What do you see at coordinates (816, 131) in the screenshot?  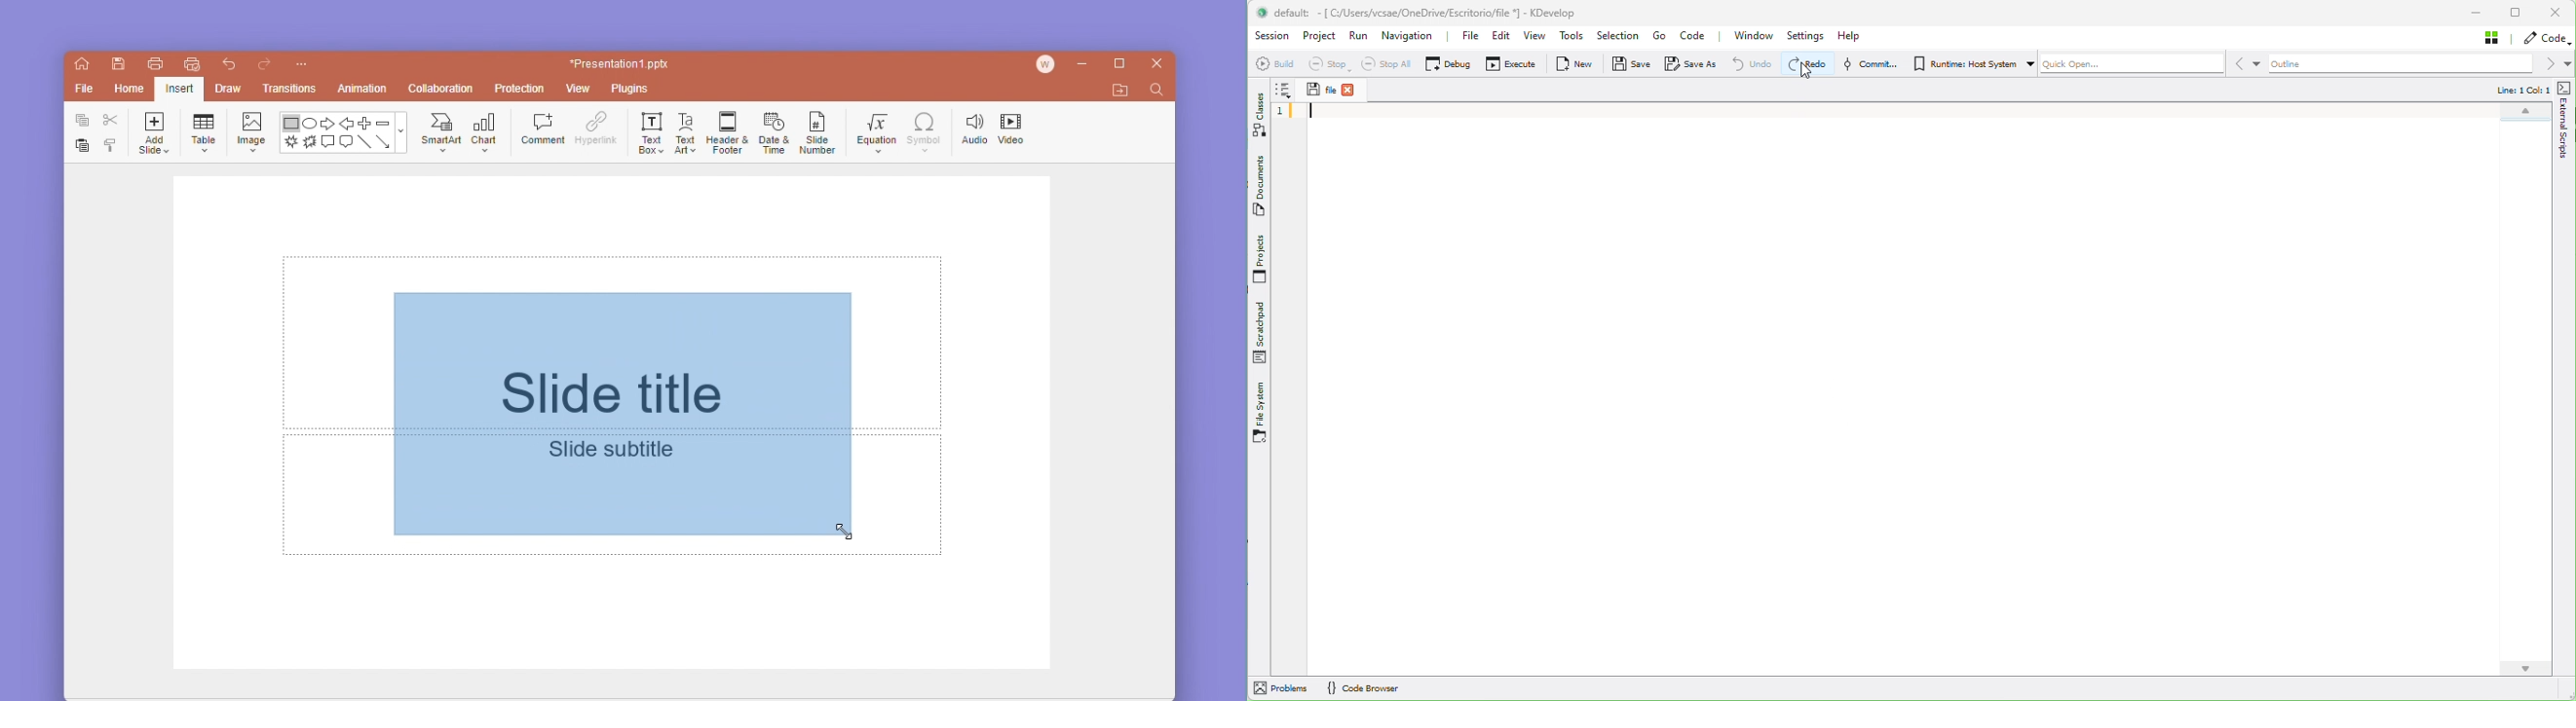 I see `slide number` at bounding box center [816, 131].